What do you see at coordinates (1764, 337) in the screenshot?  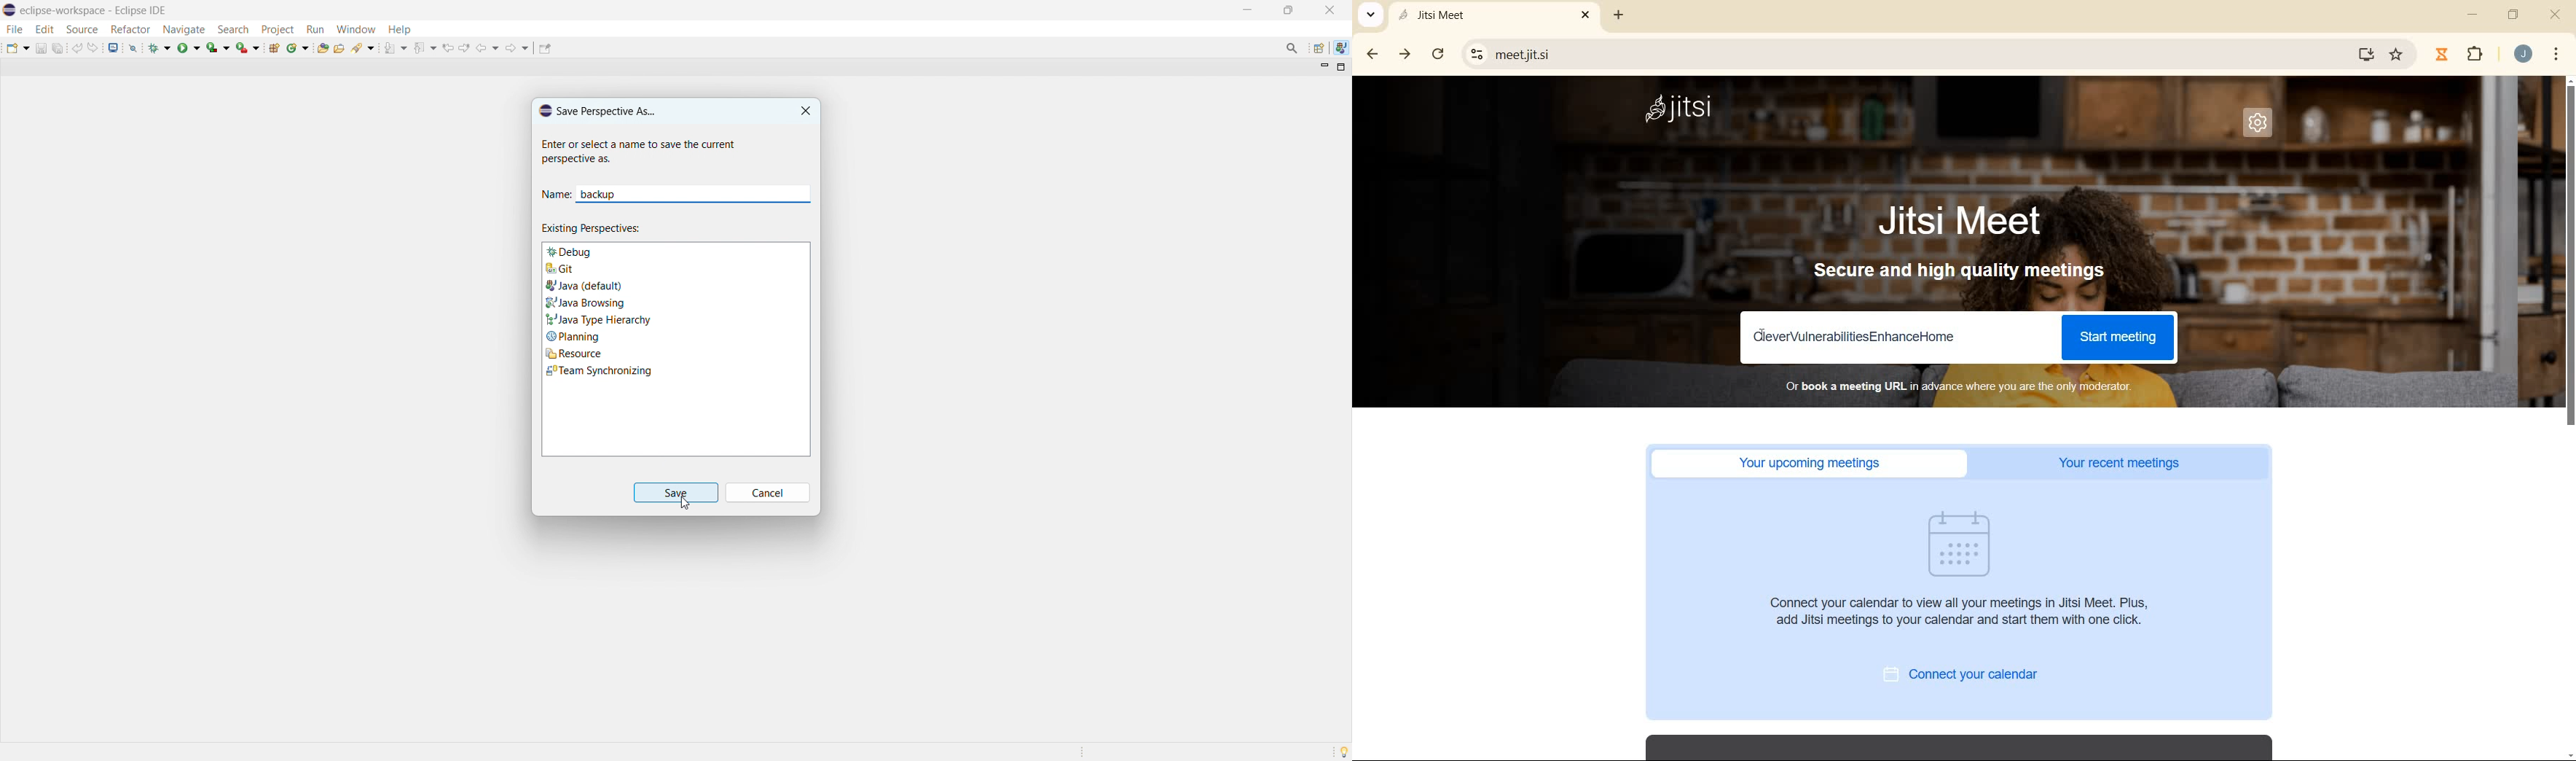 I see `cursor` at bounding box center [1764, 337].